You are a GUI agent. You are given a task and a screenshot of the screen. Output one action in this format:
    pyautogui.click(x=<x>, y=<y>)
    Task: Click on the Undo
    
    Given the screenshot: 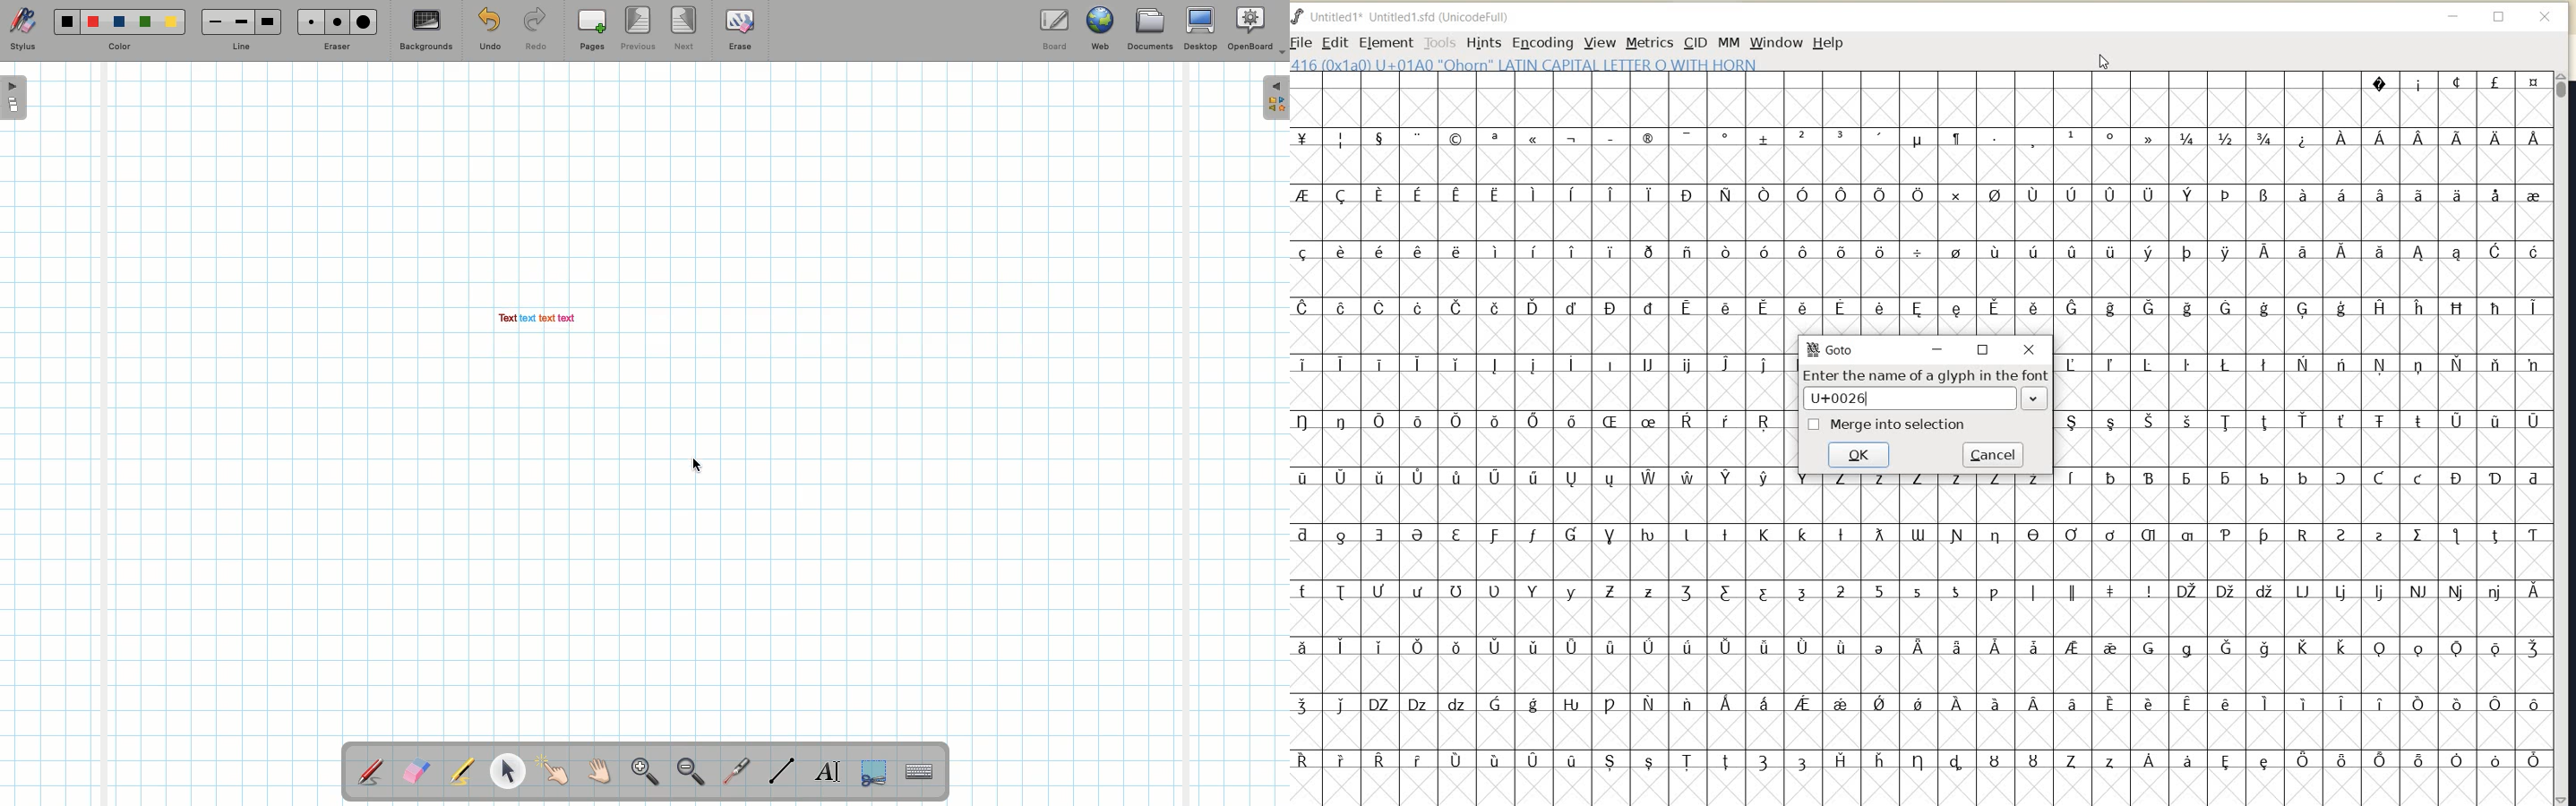 What is the action you would take?
    pyautogui.click(x=489, y=32)
    